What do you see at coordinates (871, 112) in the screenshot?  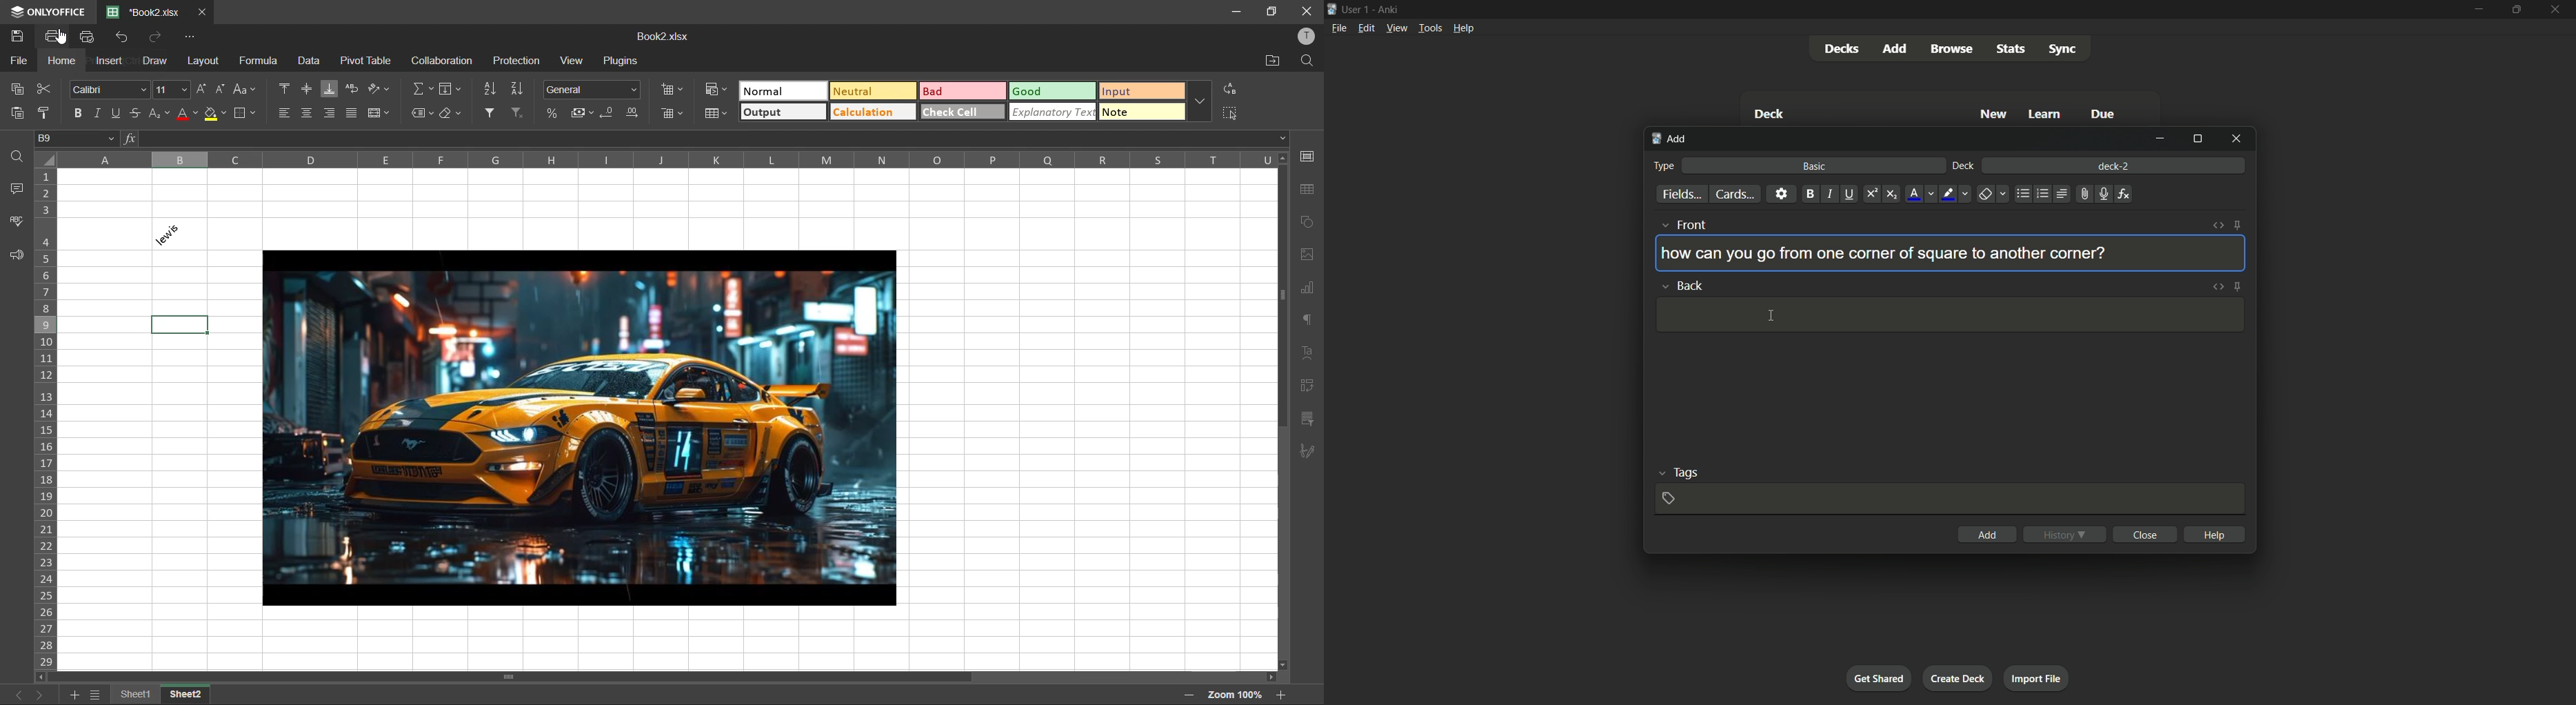 I see `calculation` at bounding box center [871, 112].